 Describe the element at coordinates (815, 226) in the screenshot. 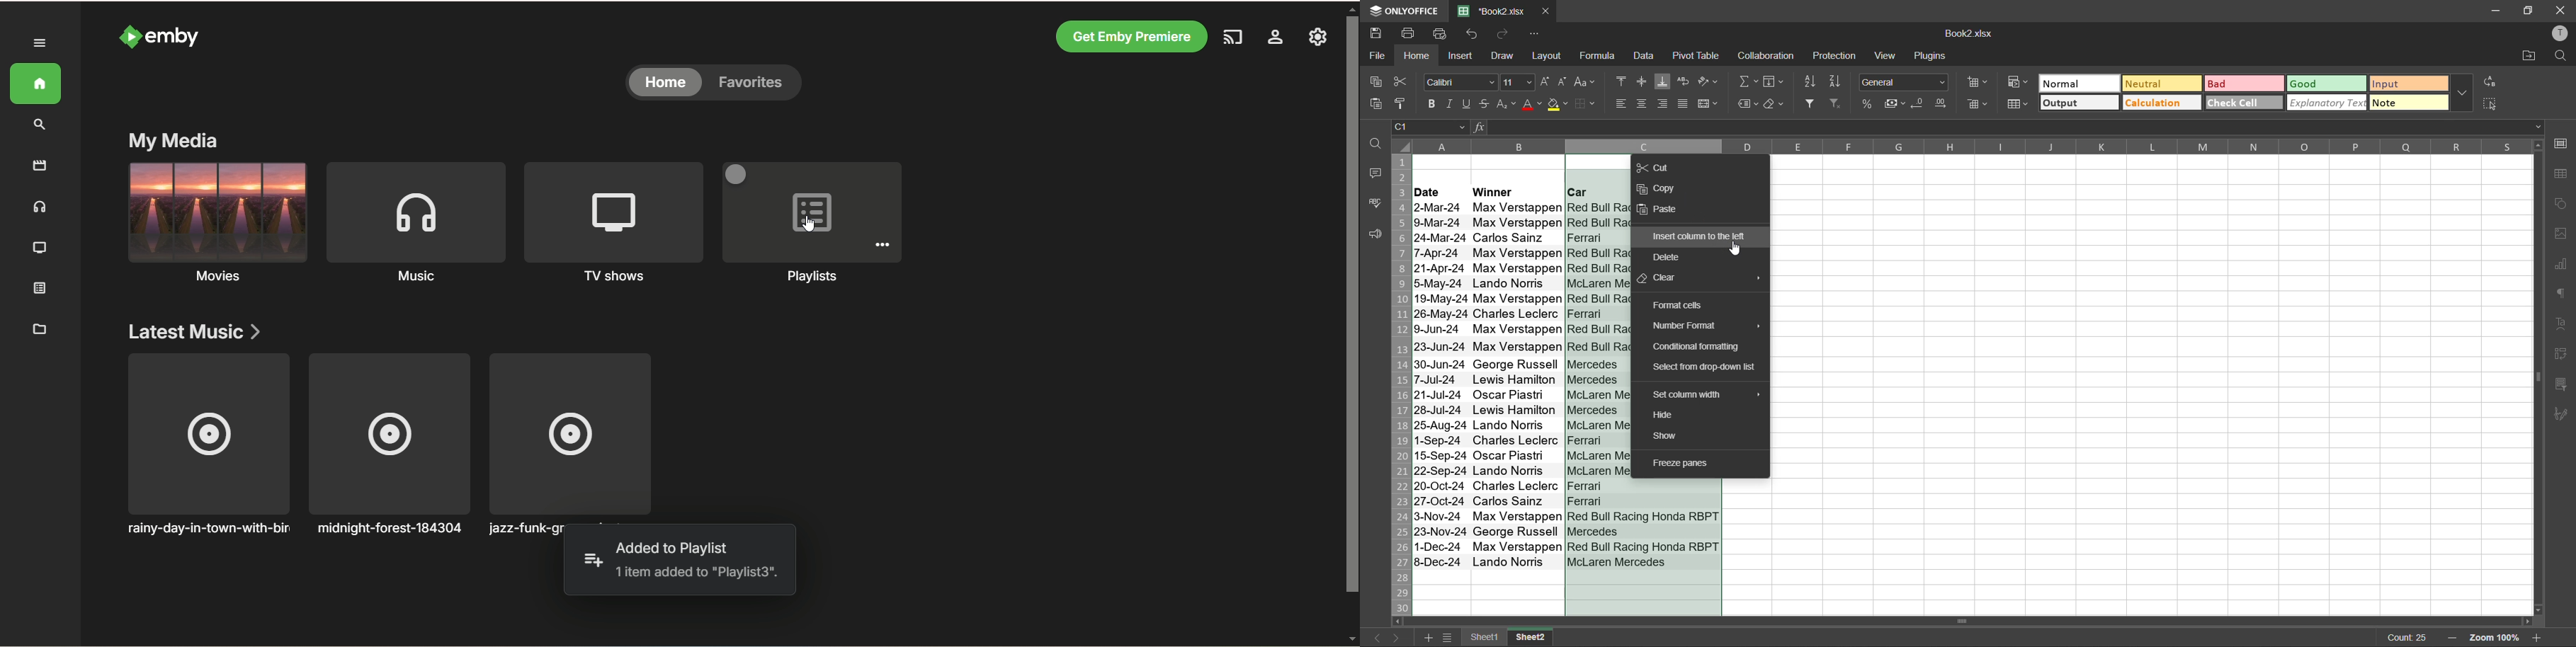

I see `playlists` at that location.